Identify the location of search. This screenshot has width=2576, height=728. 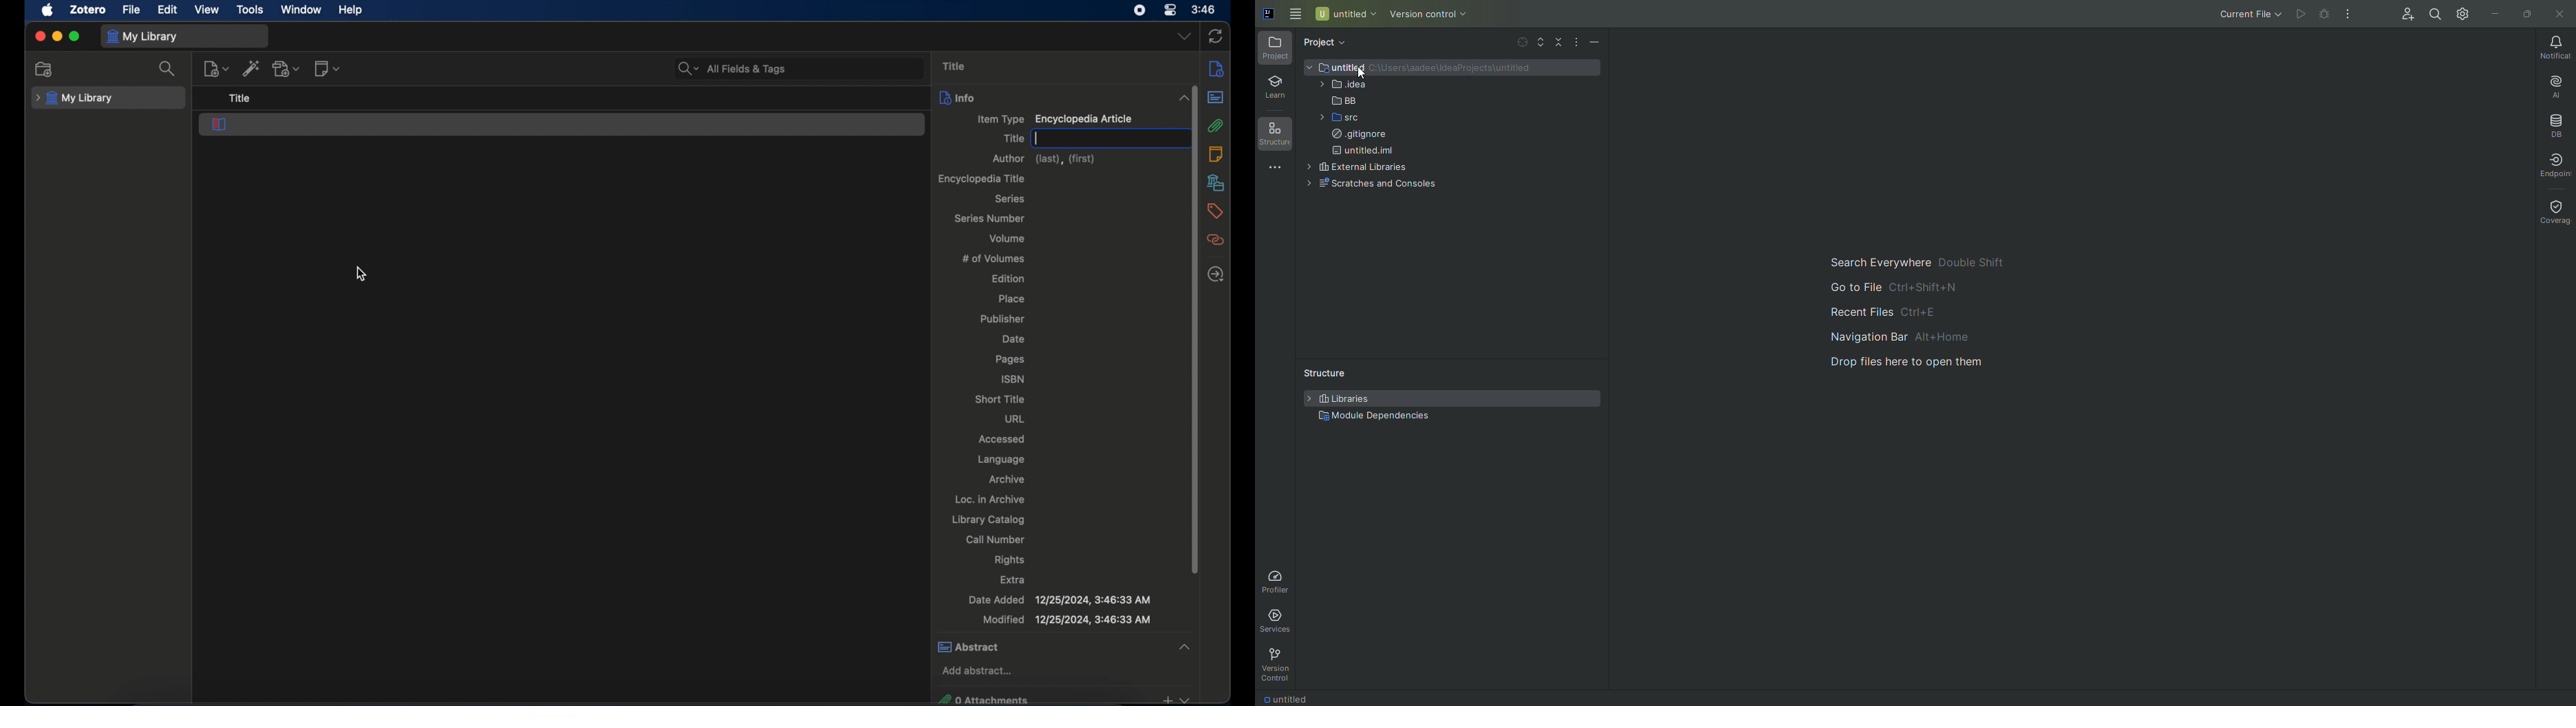
(167, 68).